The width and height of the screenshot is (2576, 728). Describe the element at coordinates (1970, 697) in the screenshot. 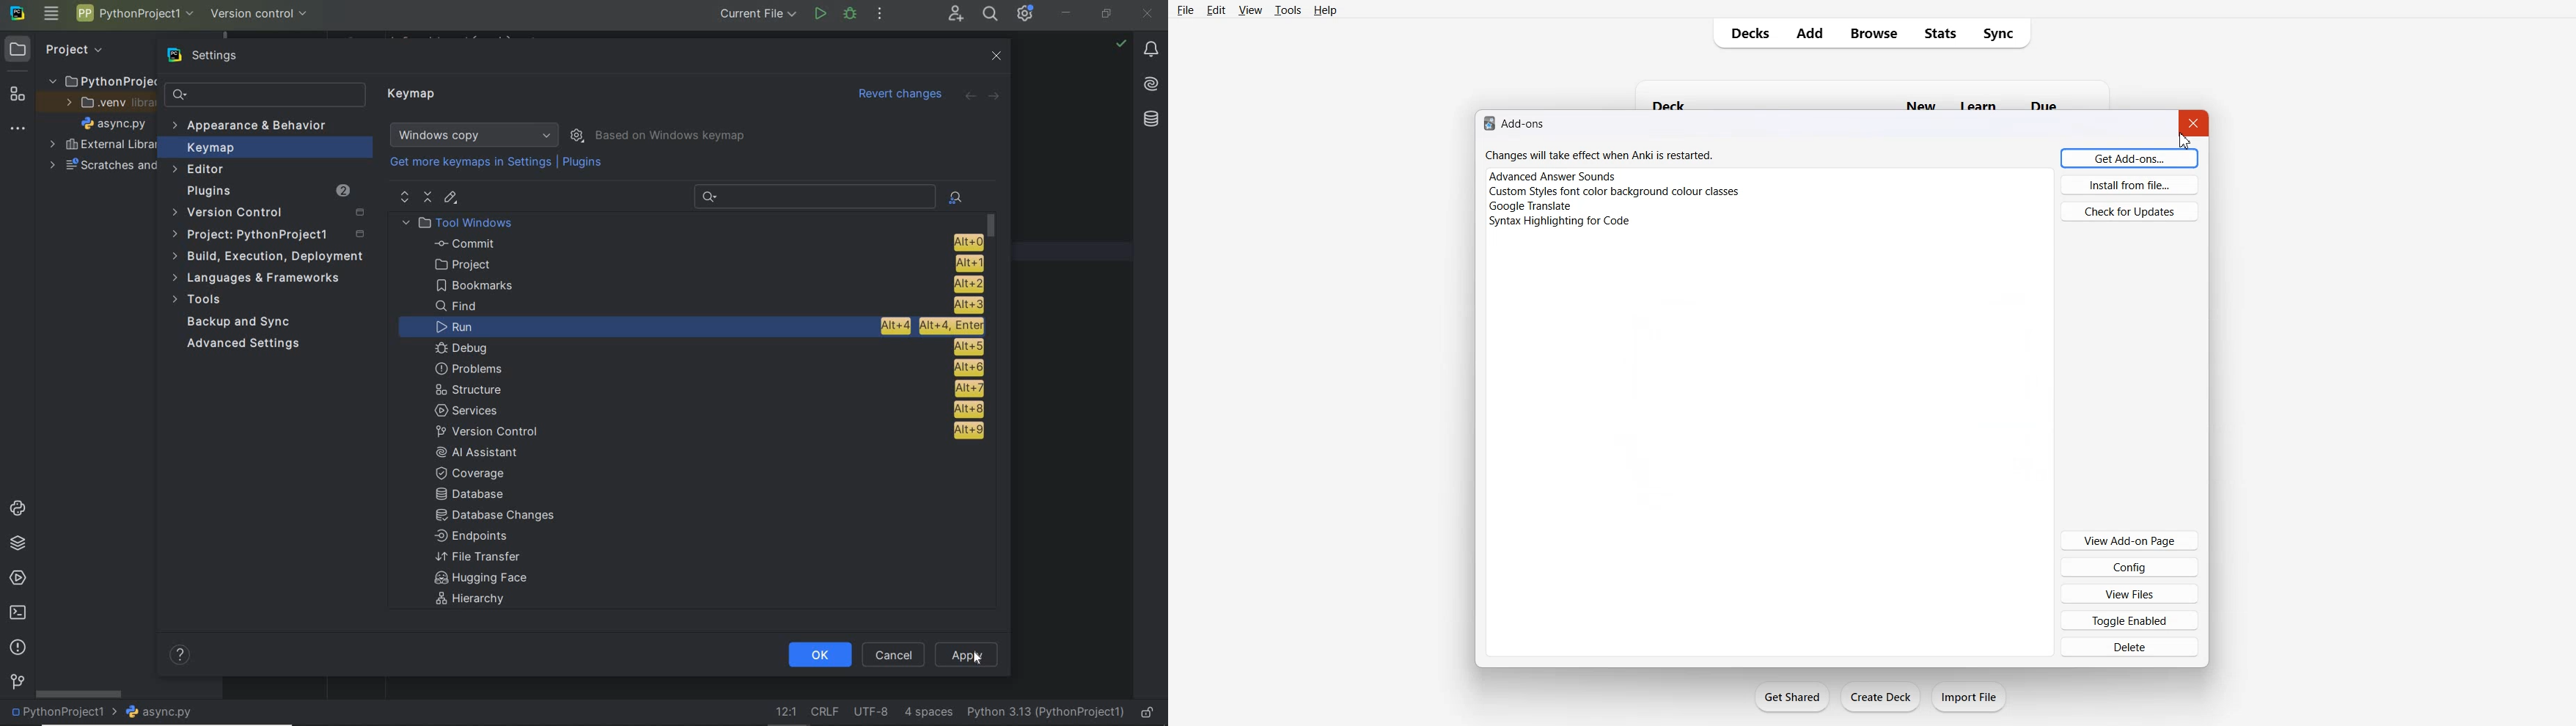

I see `Import File` at that location.